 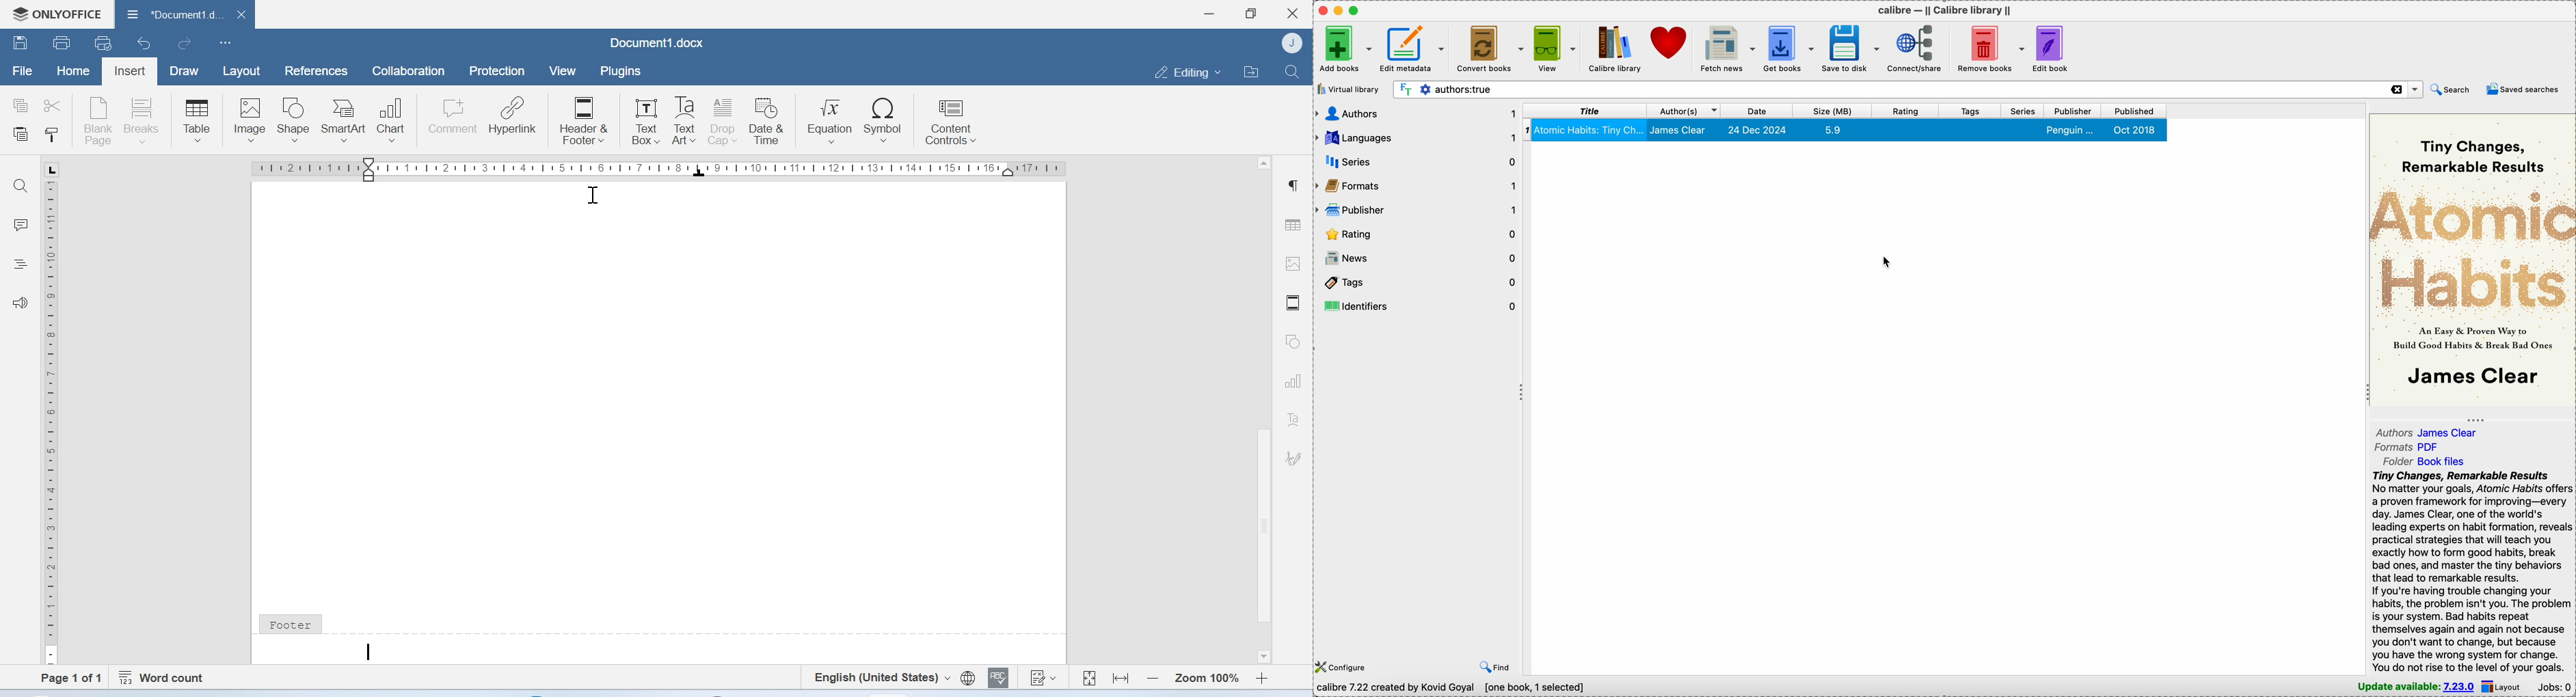 I want to click on Breaks, so click(x=146, y=120).